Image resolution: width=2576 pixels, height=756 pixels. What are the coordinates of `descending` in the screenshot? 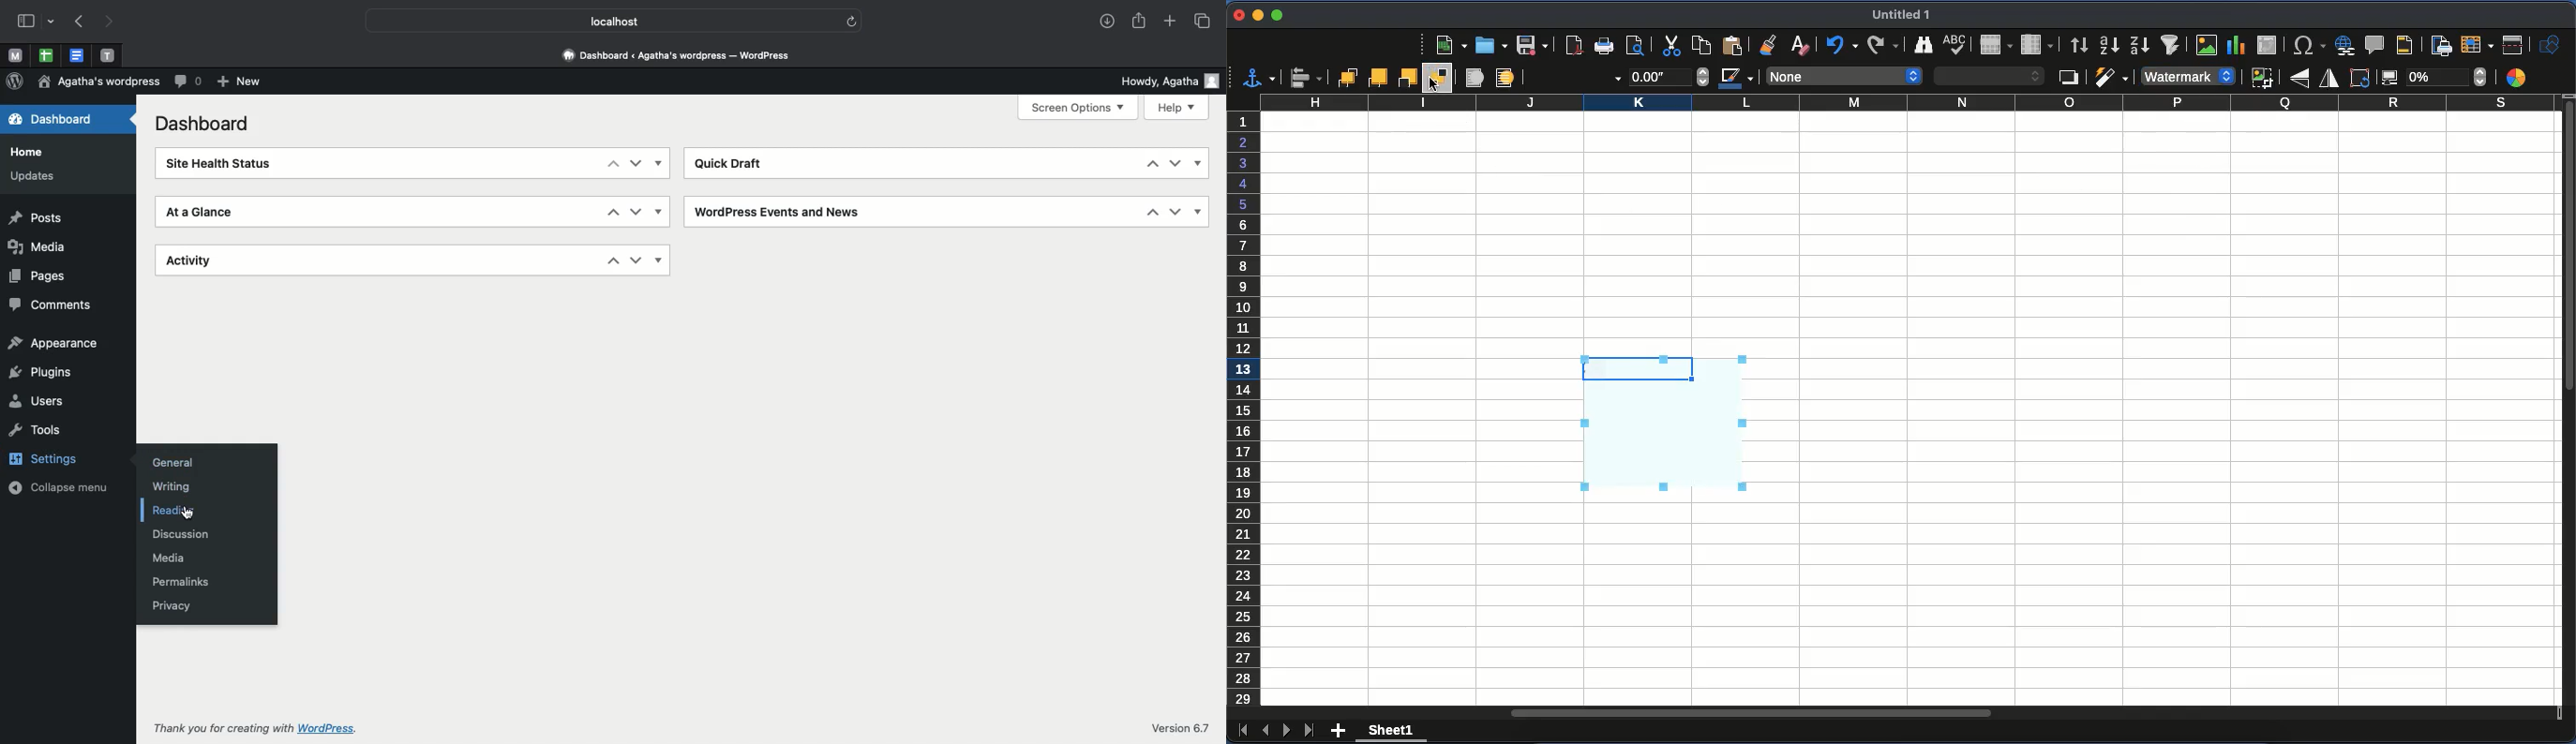 It's located at (2139, 45).